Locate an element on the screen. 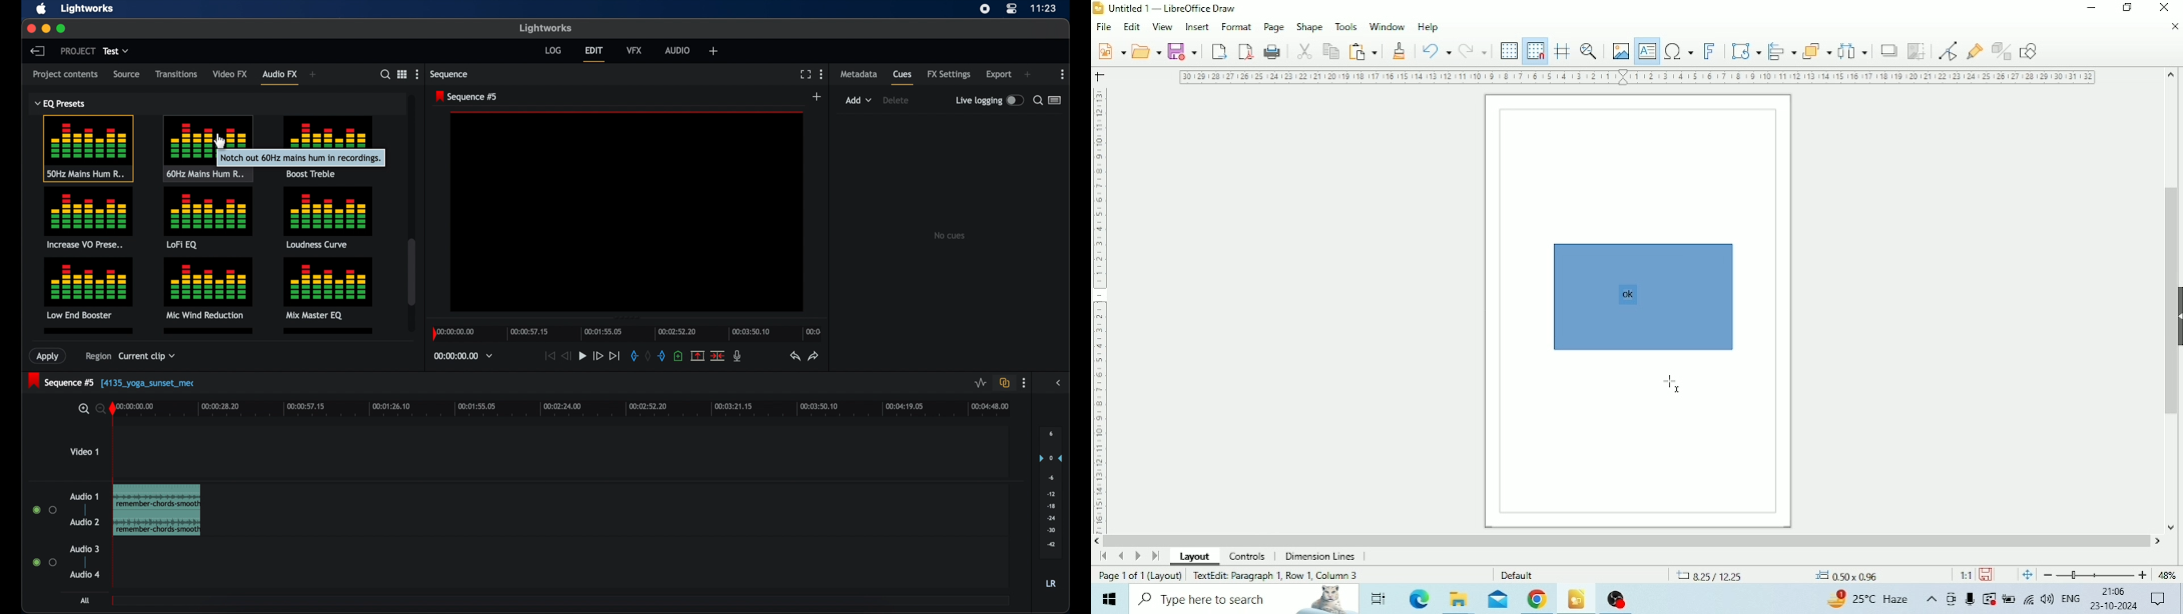 This screenshot has height=616, width=2184. New is located at coordinates (1109, 51).